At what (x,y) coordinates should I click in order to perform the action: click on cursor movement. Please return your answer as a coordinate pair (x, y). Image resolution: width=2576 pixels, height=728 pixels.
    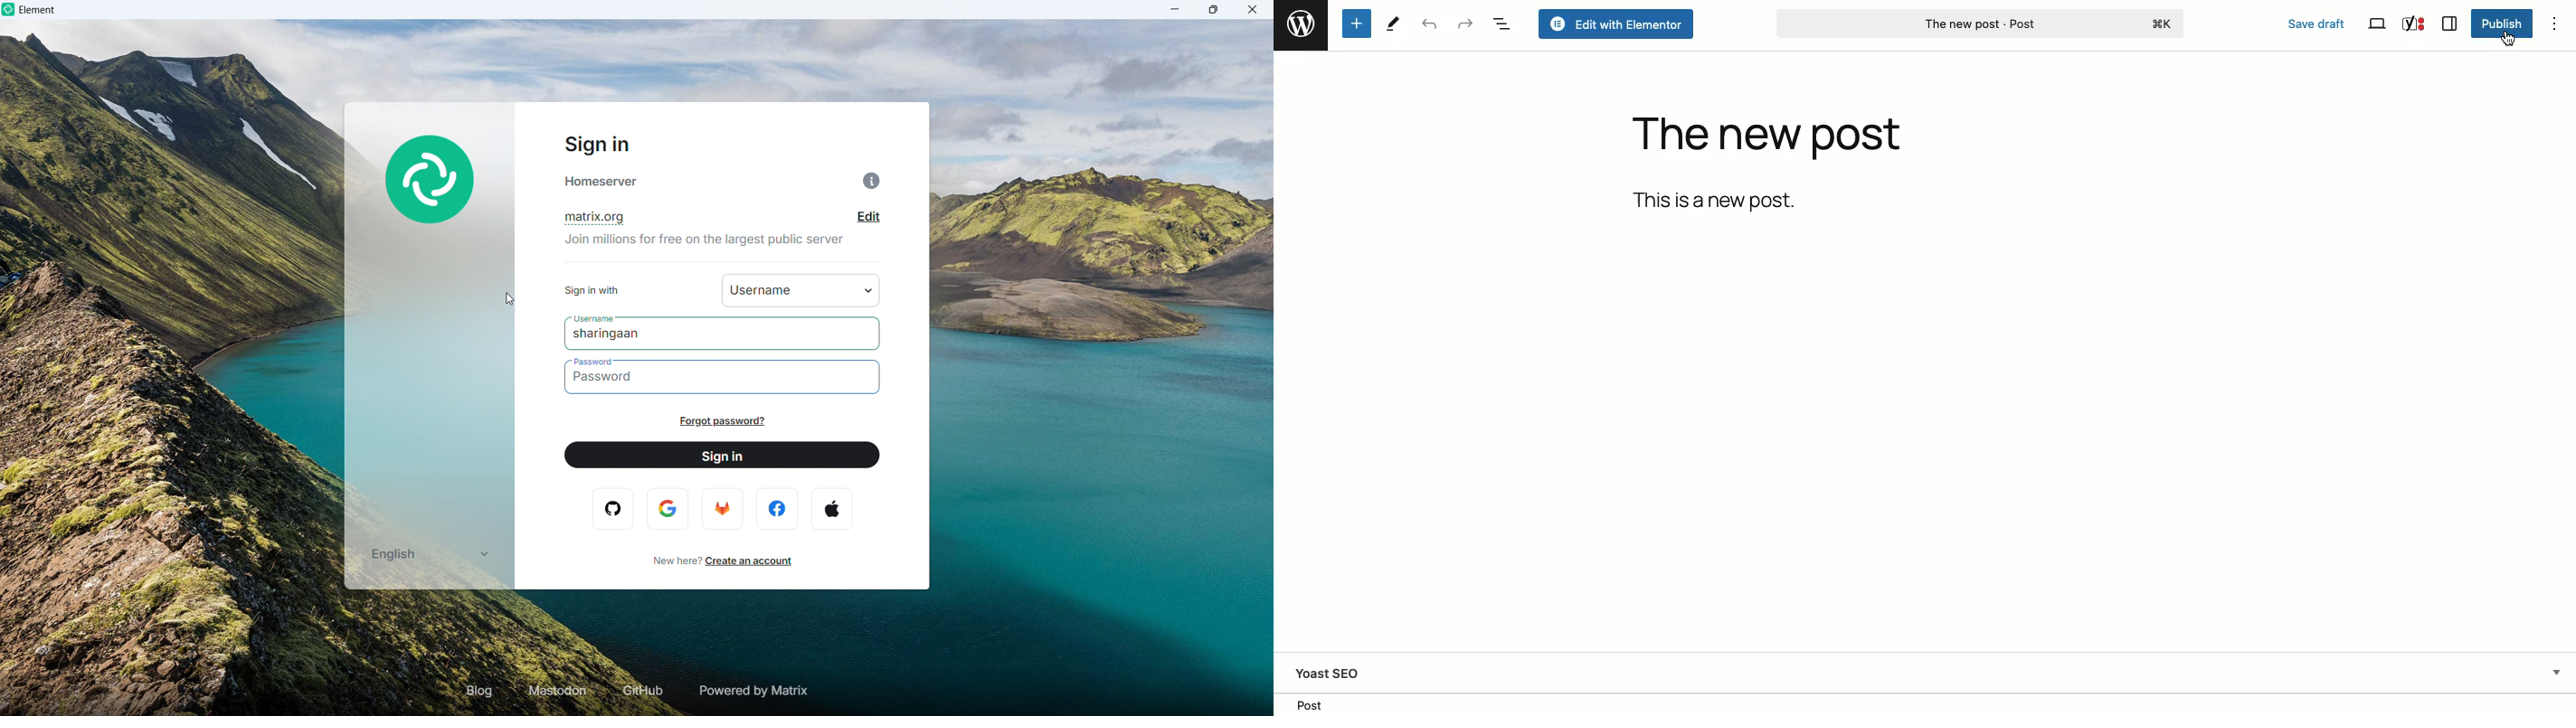
    Looking at the image, I should click on (511, 300).